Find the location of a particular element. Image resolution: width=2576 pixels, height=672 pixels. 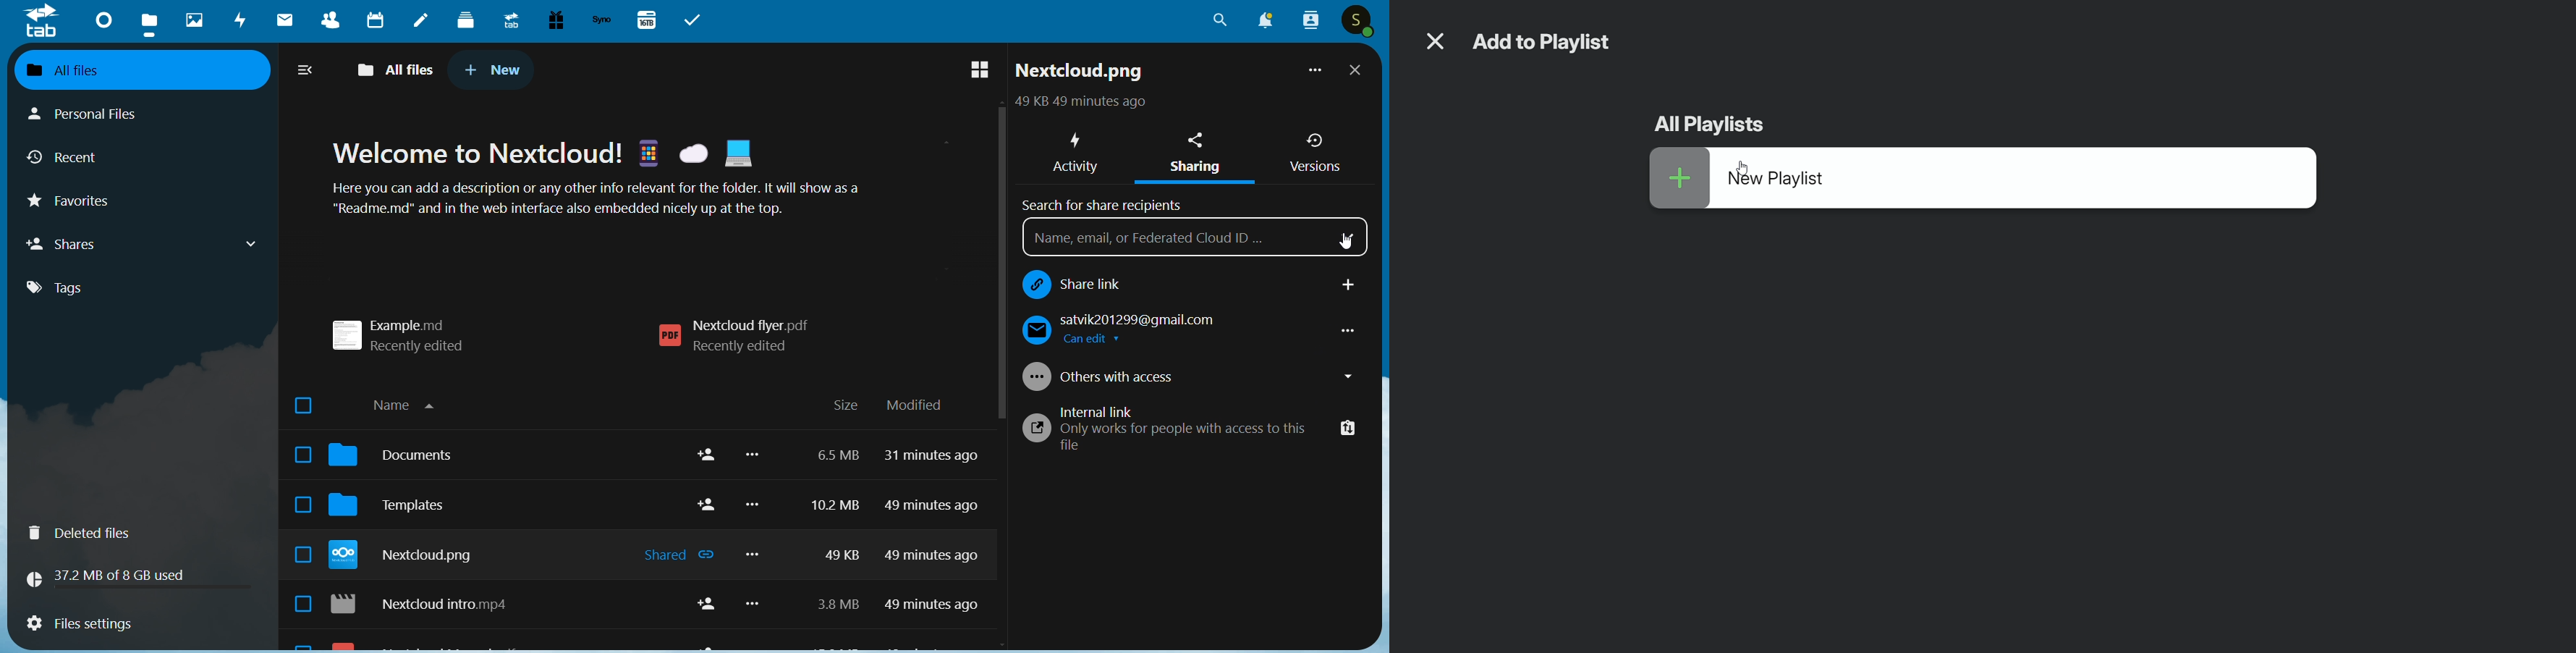

cursor is located at coordinates (1343, 240).